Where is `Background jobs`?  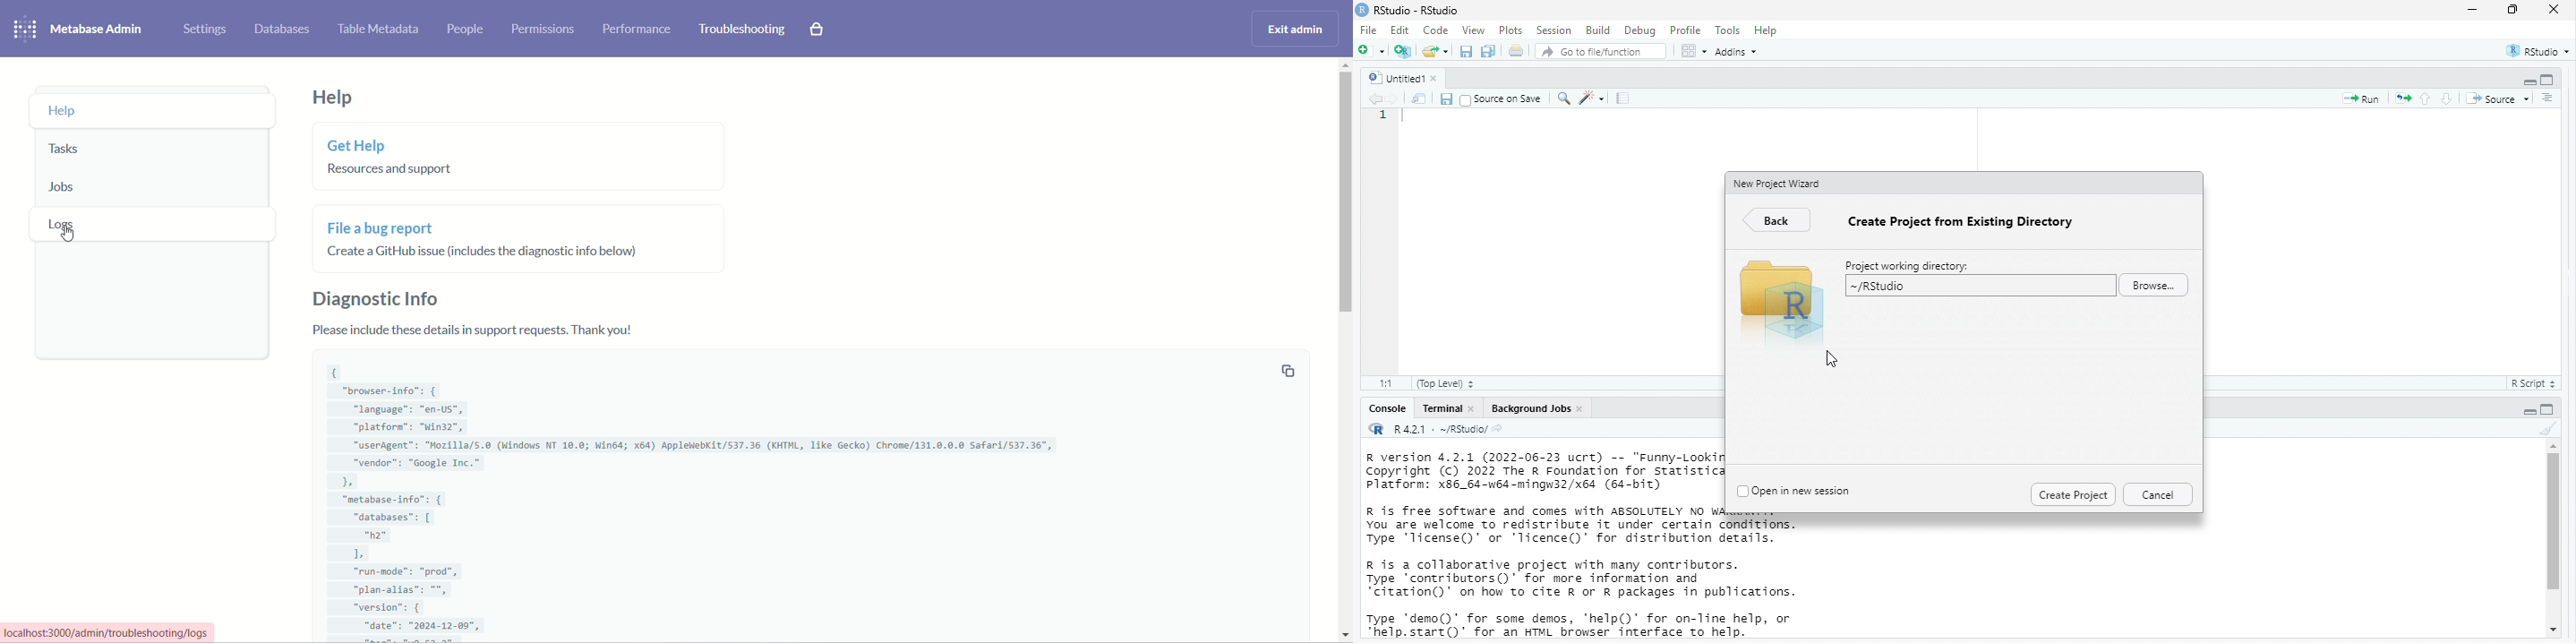
Background jobs is located at coordinates (1528, 408).